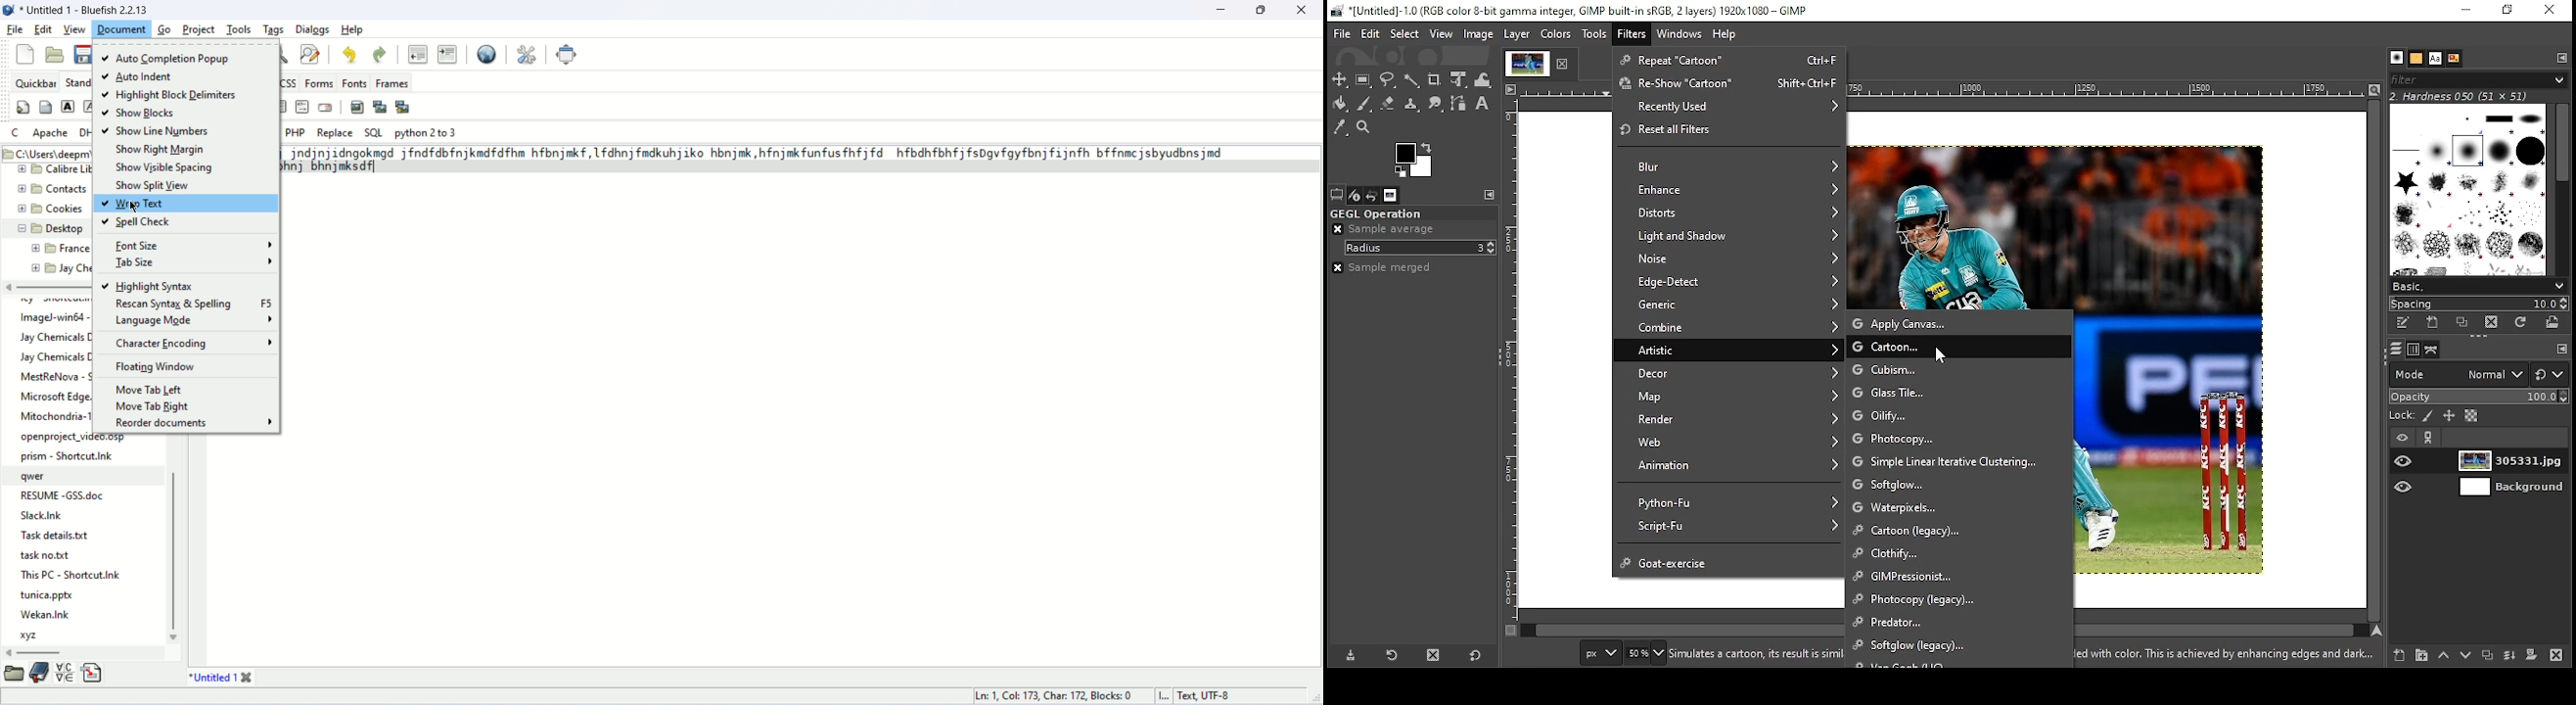 The image size is (2576, 728). Describe the element at coordinates (1485, 104) in the screenshot. I see `text tool` at that location.